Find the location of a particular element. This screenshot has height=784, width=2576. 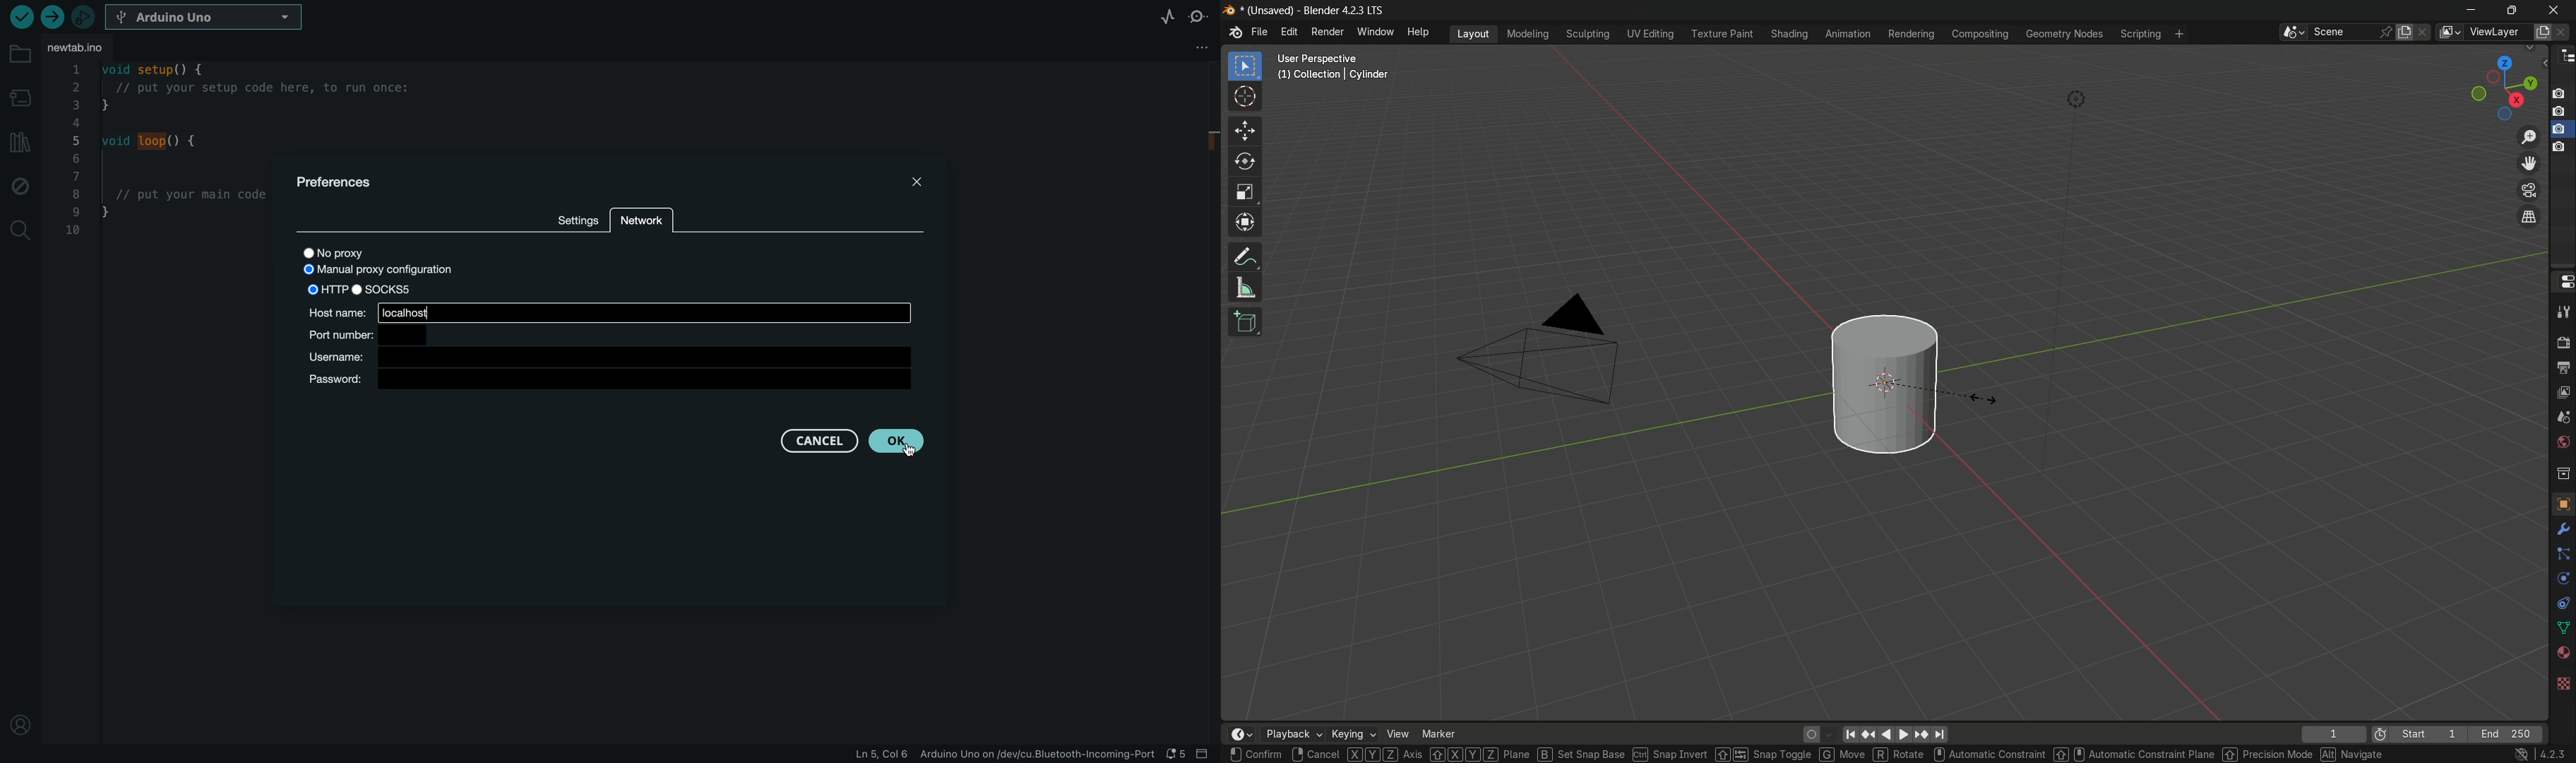

4.2.3 is located at coordinates (2552, 755).